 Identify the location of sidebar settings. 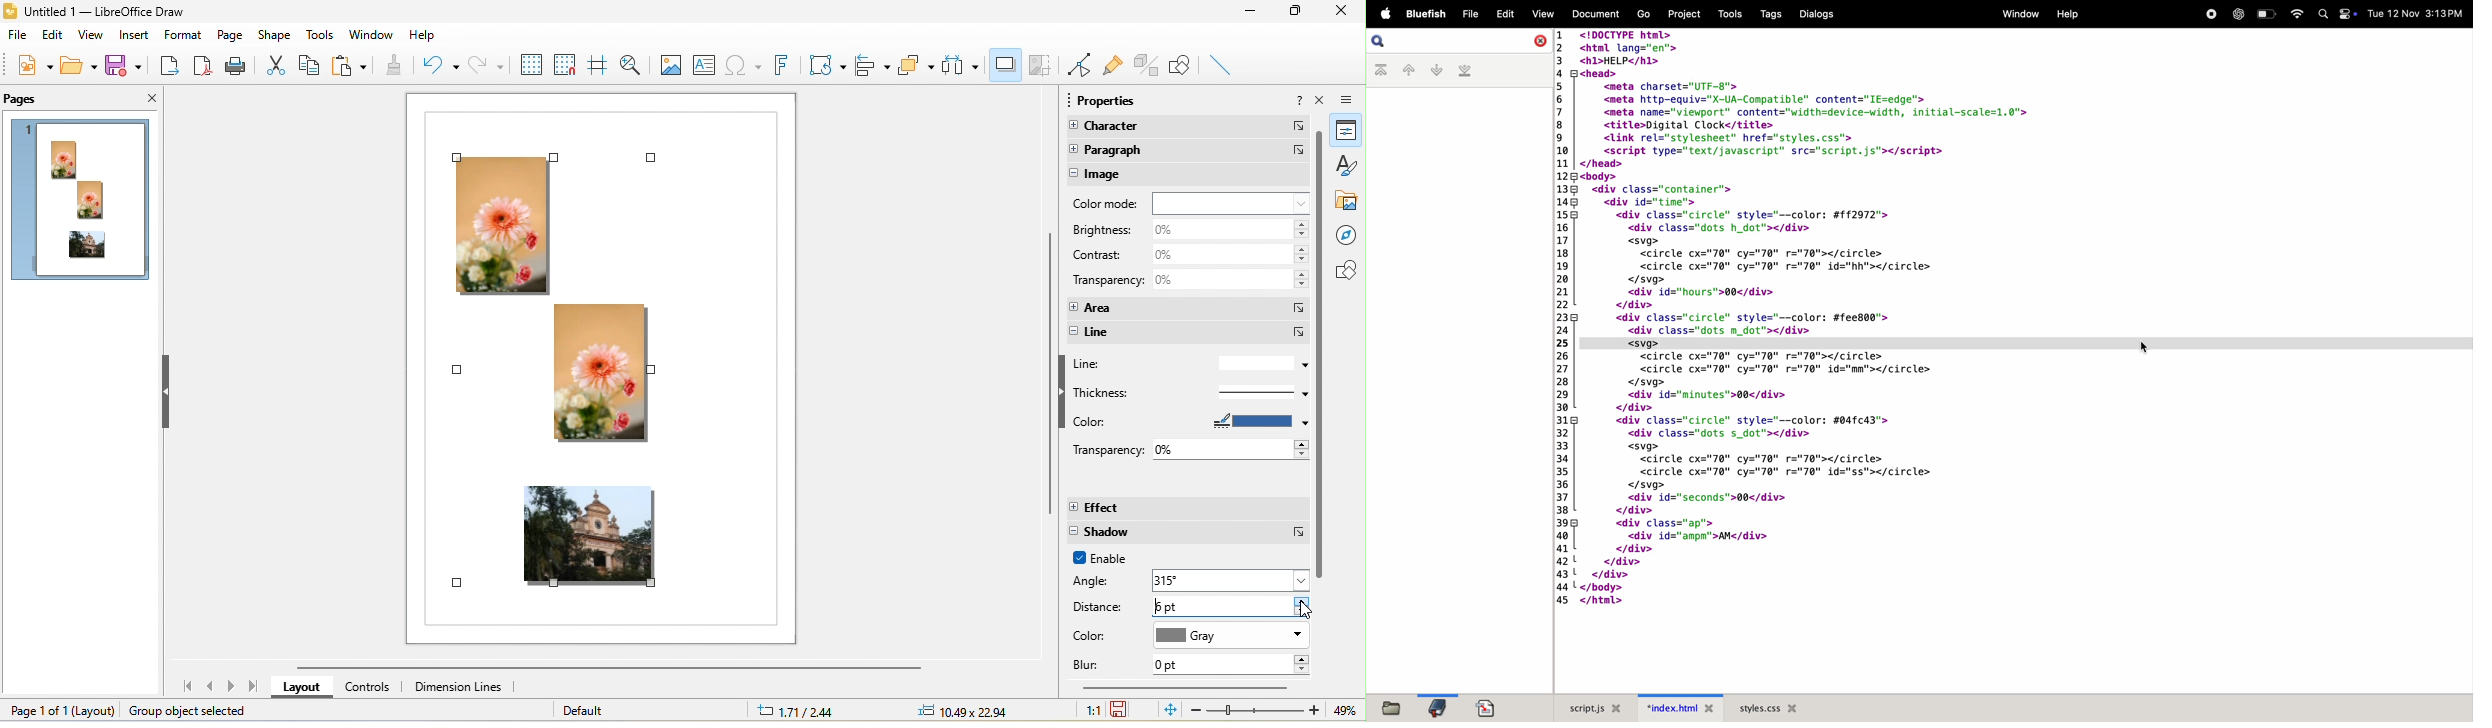
(1352, 100).